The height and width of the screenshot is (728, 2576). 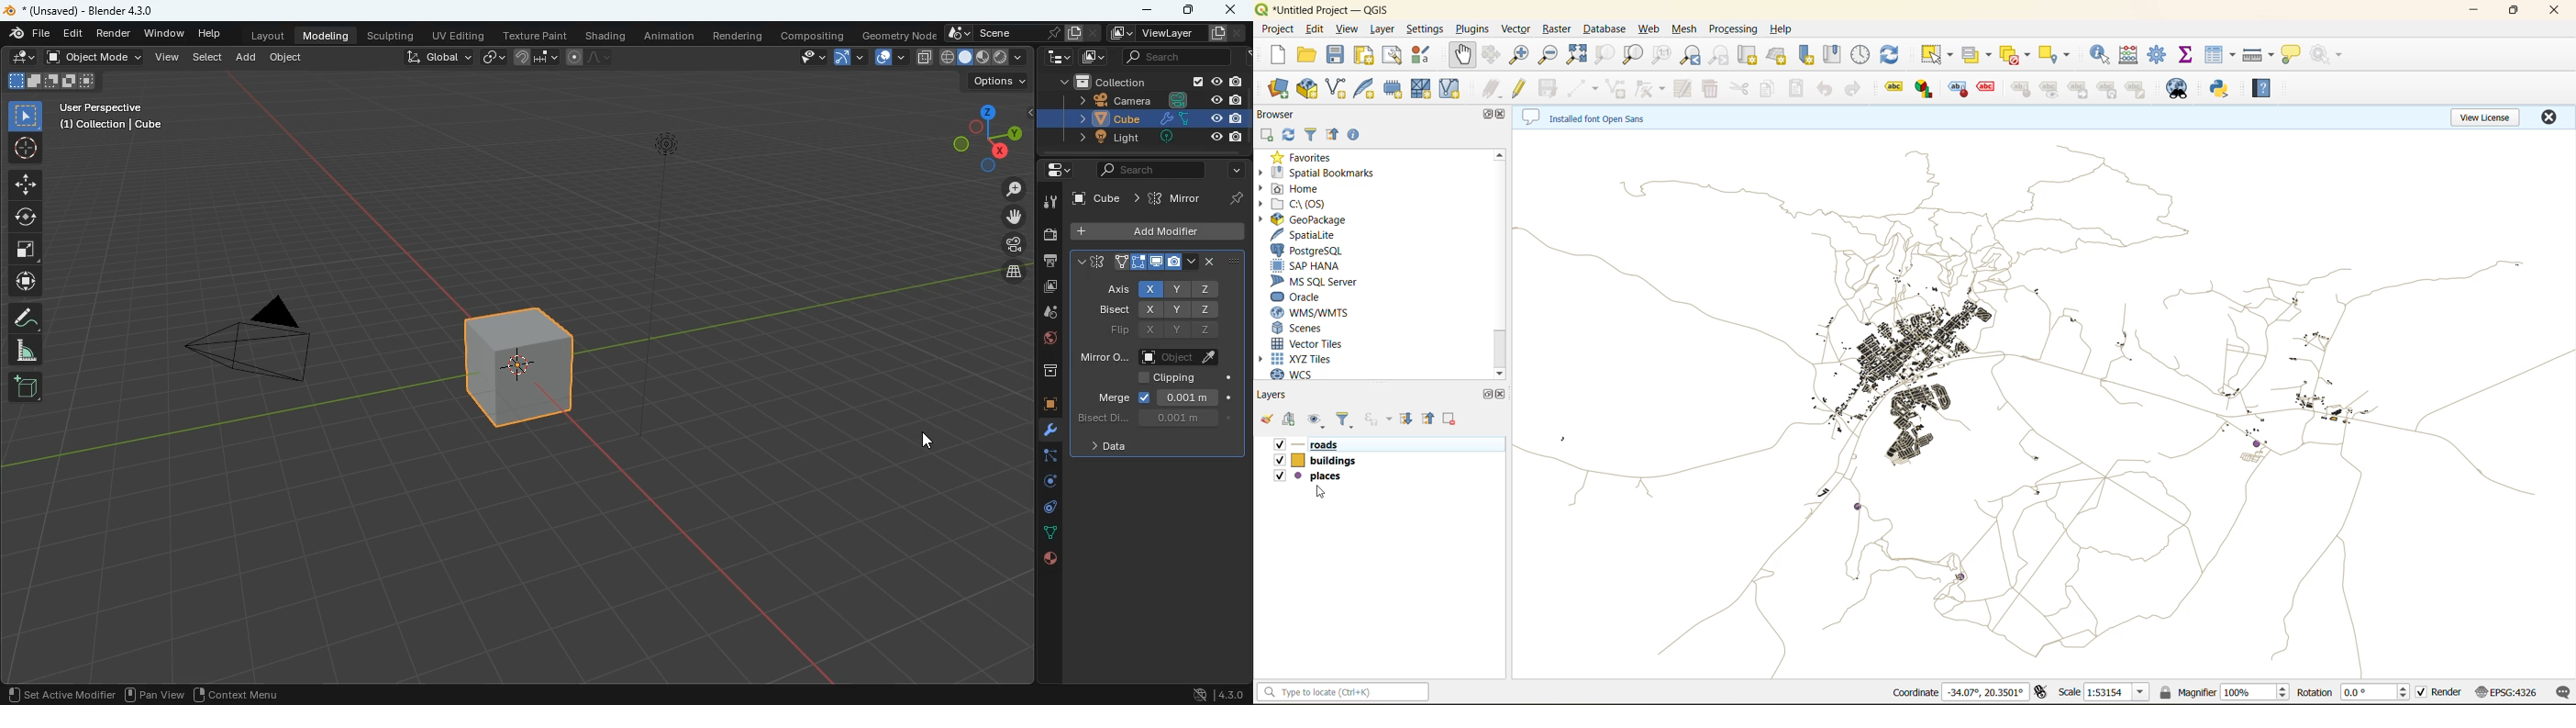 I want to click on shading, so click(x=605, y=36).